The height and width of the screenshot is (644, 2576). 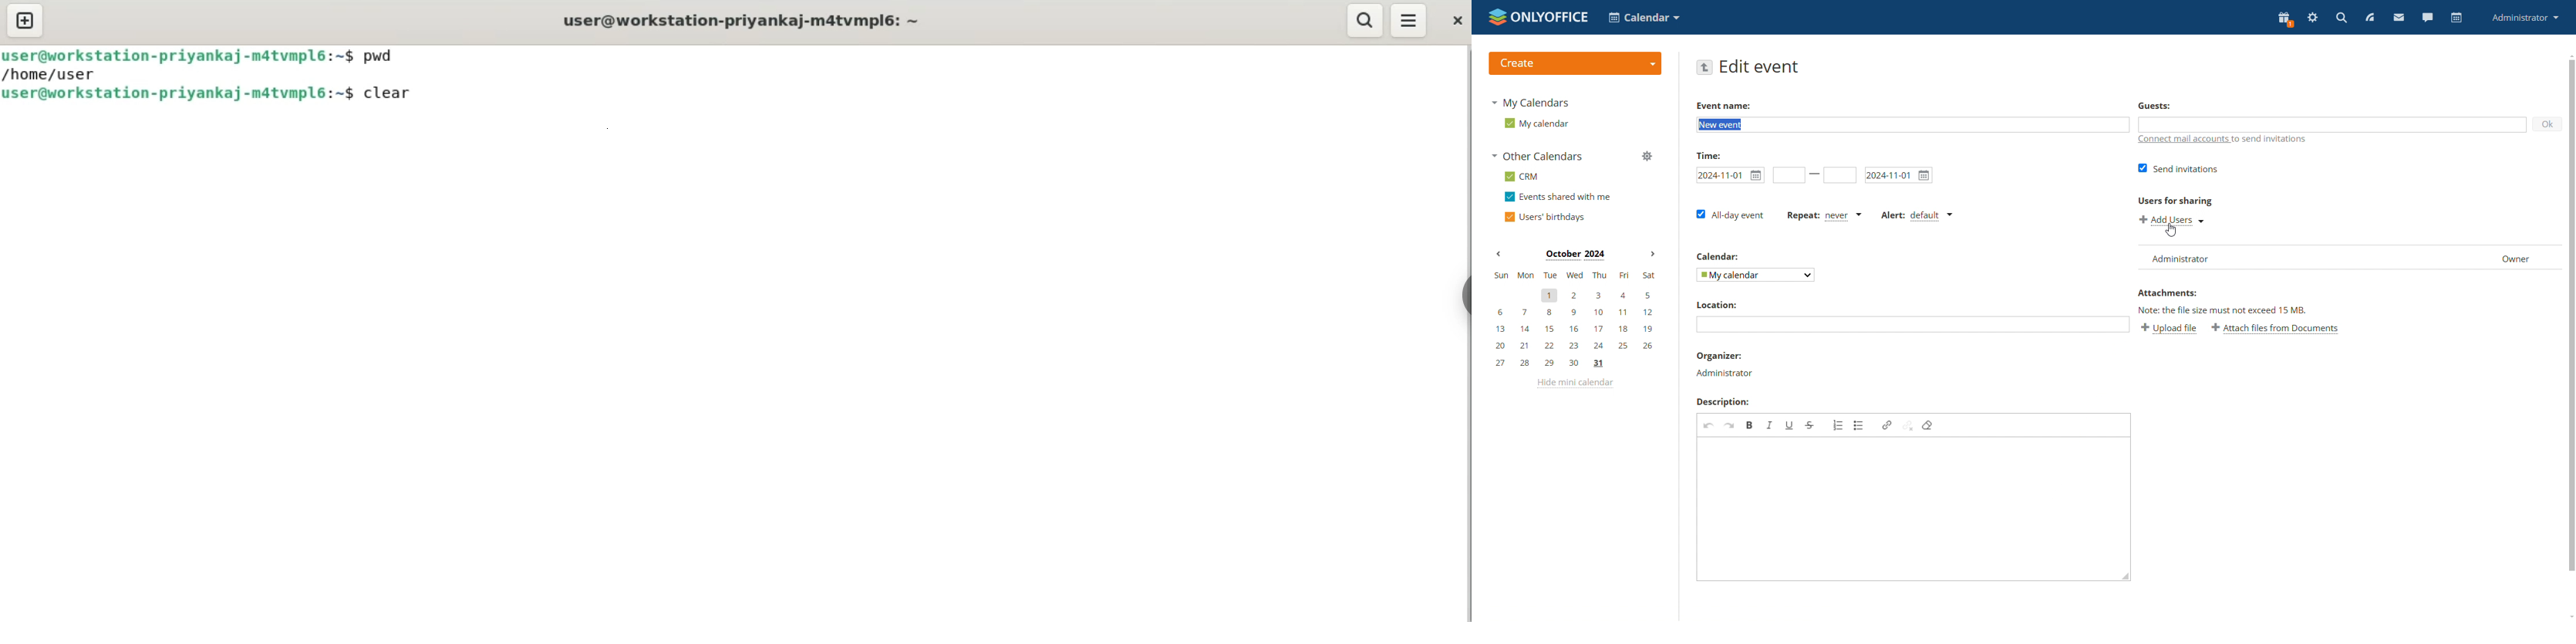 What do you see at coordinates (2182, 140) in the screenshot?
I see `connect mail accounts` at bounding box center [2182, 140].